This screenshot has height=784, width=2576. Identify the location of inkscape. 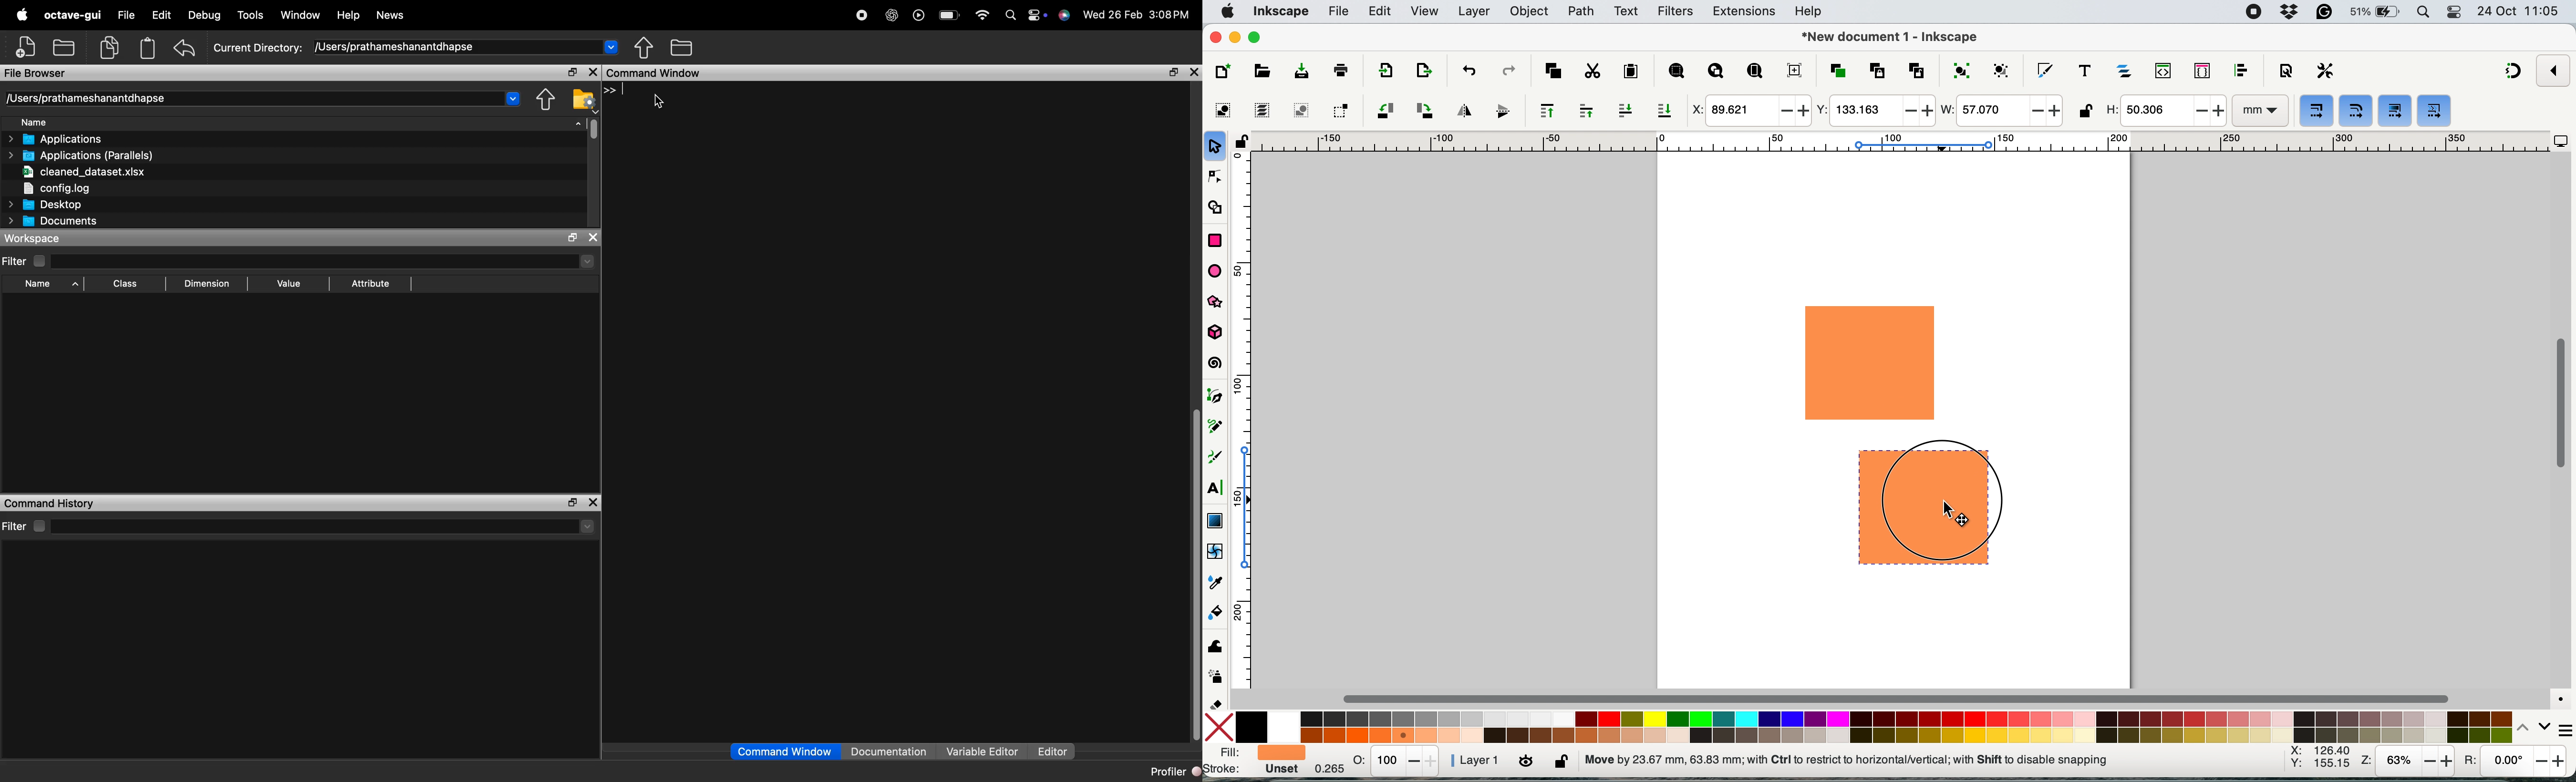
(1281, 12).